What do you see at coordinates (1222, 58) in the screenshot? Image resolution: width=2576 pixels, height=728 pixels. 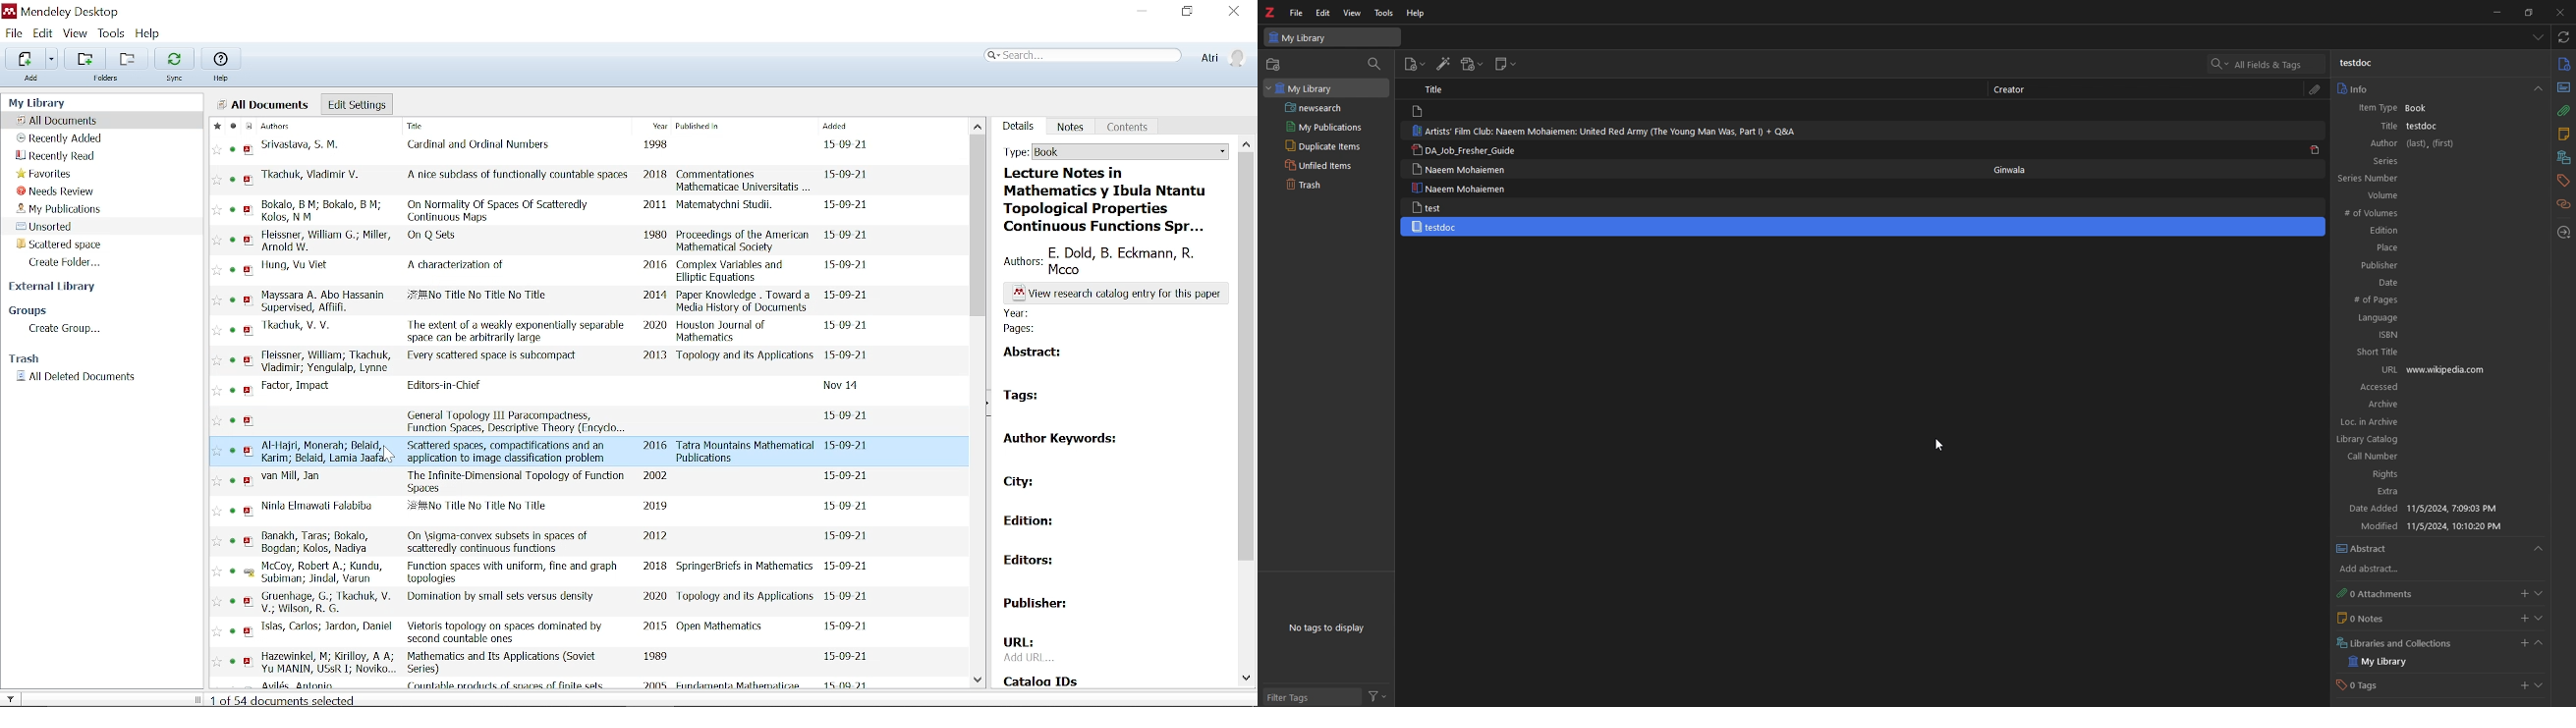 I see `Profile` at bounding box center [1222, 58].